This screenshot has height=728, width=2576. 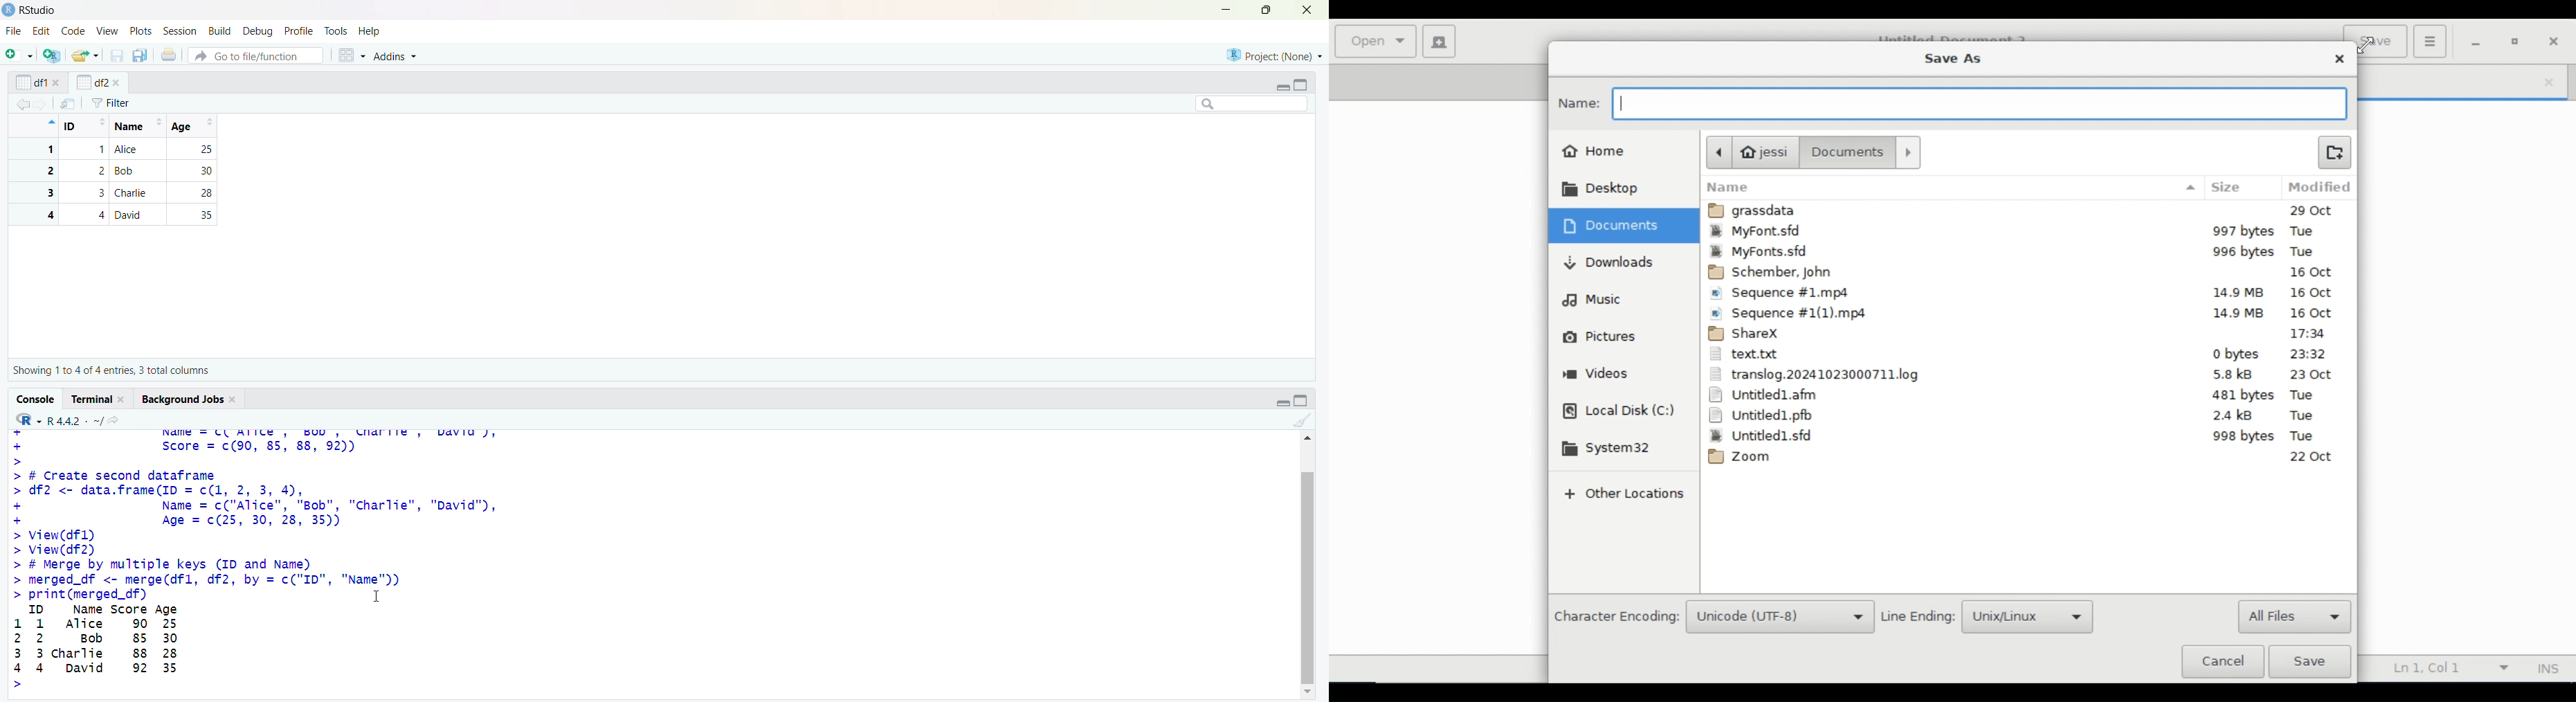 What do you see at coordinates (116, 83) in the screenshot?
I see `close` at bounding box center [116, 83].